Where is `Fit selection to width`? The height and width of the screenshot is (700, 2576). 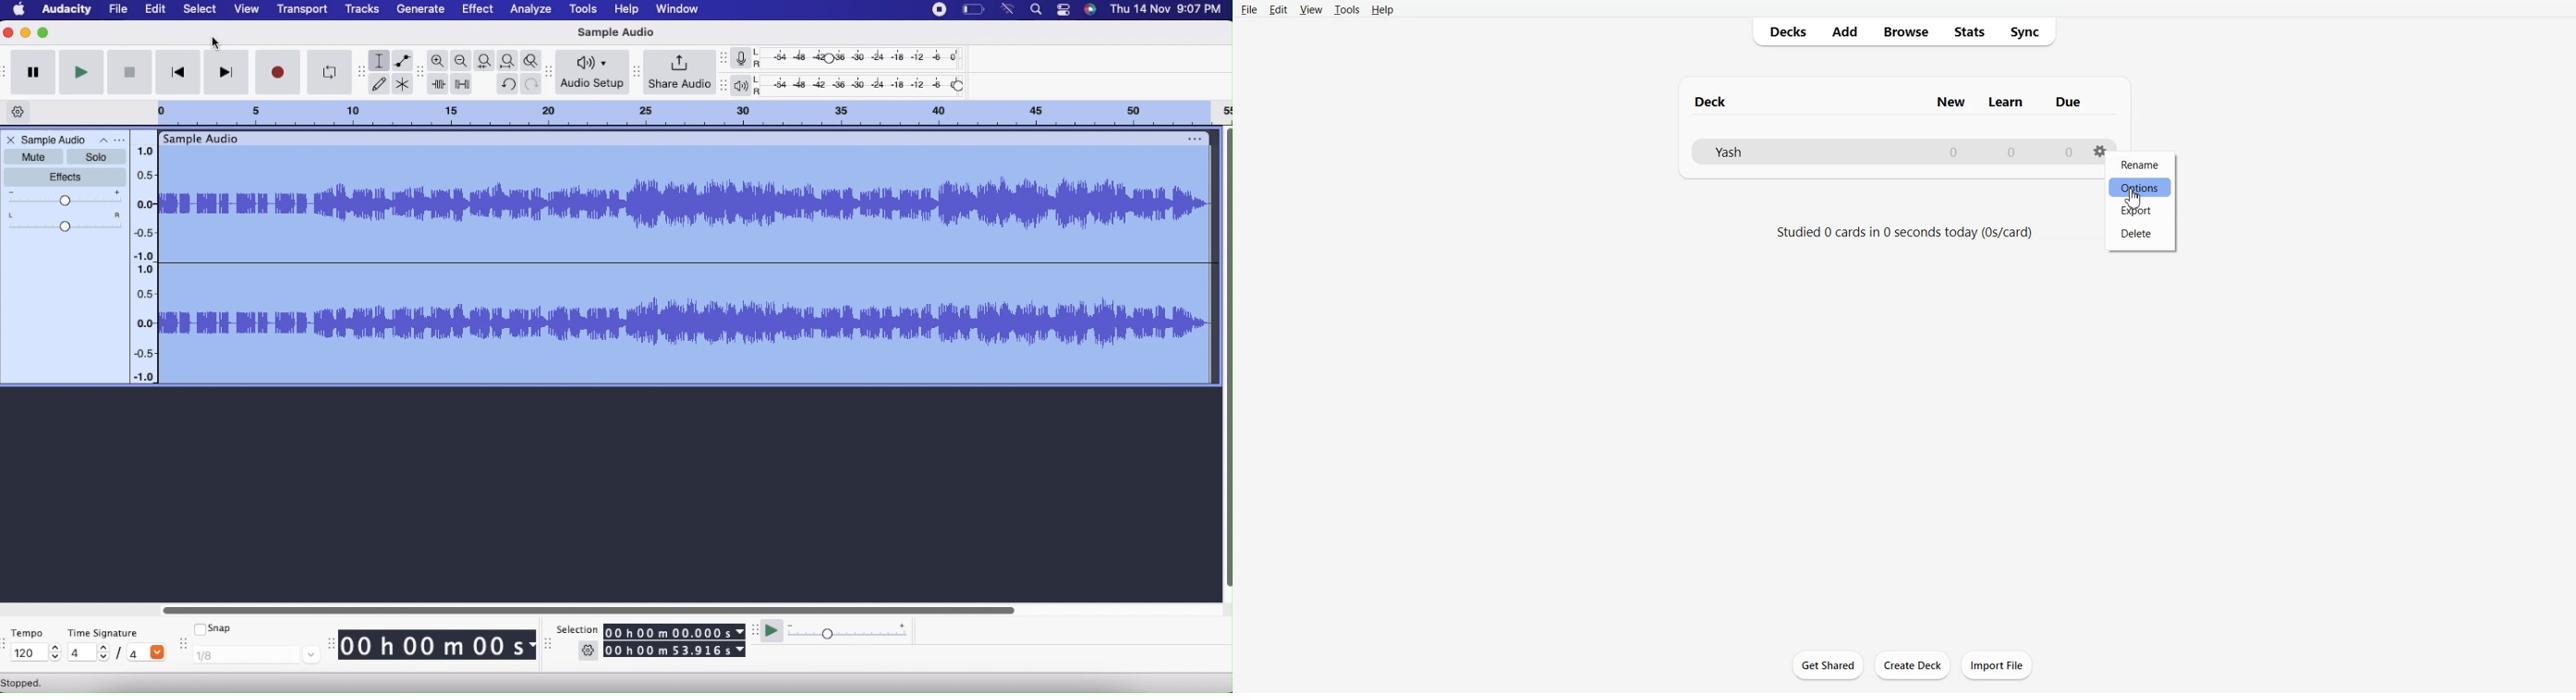 Fit selection to width is located at coordinates (486, 59).